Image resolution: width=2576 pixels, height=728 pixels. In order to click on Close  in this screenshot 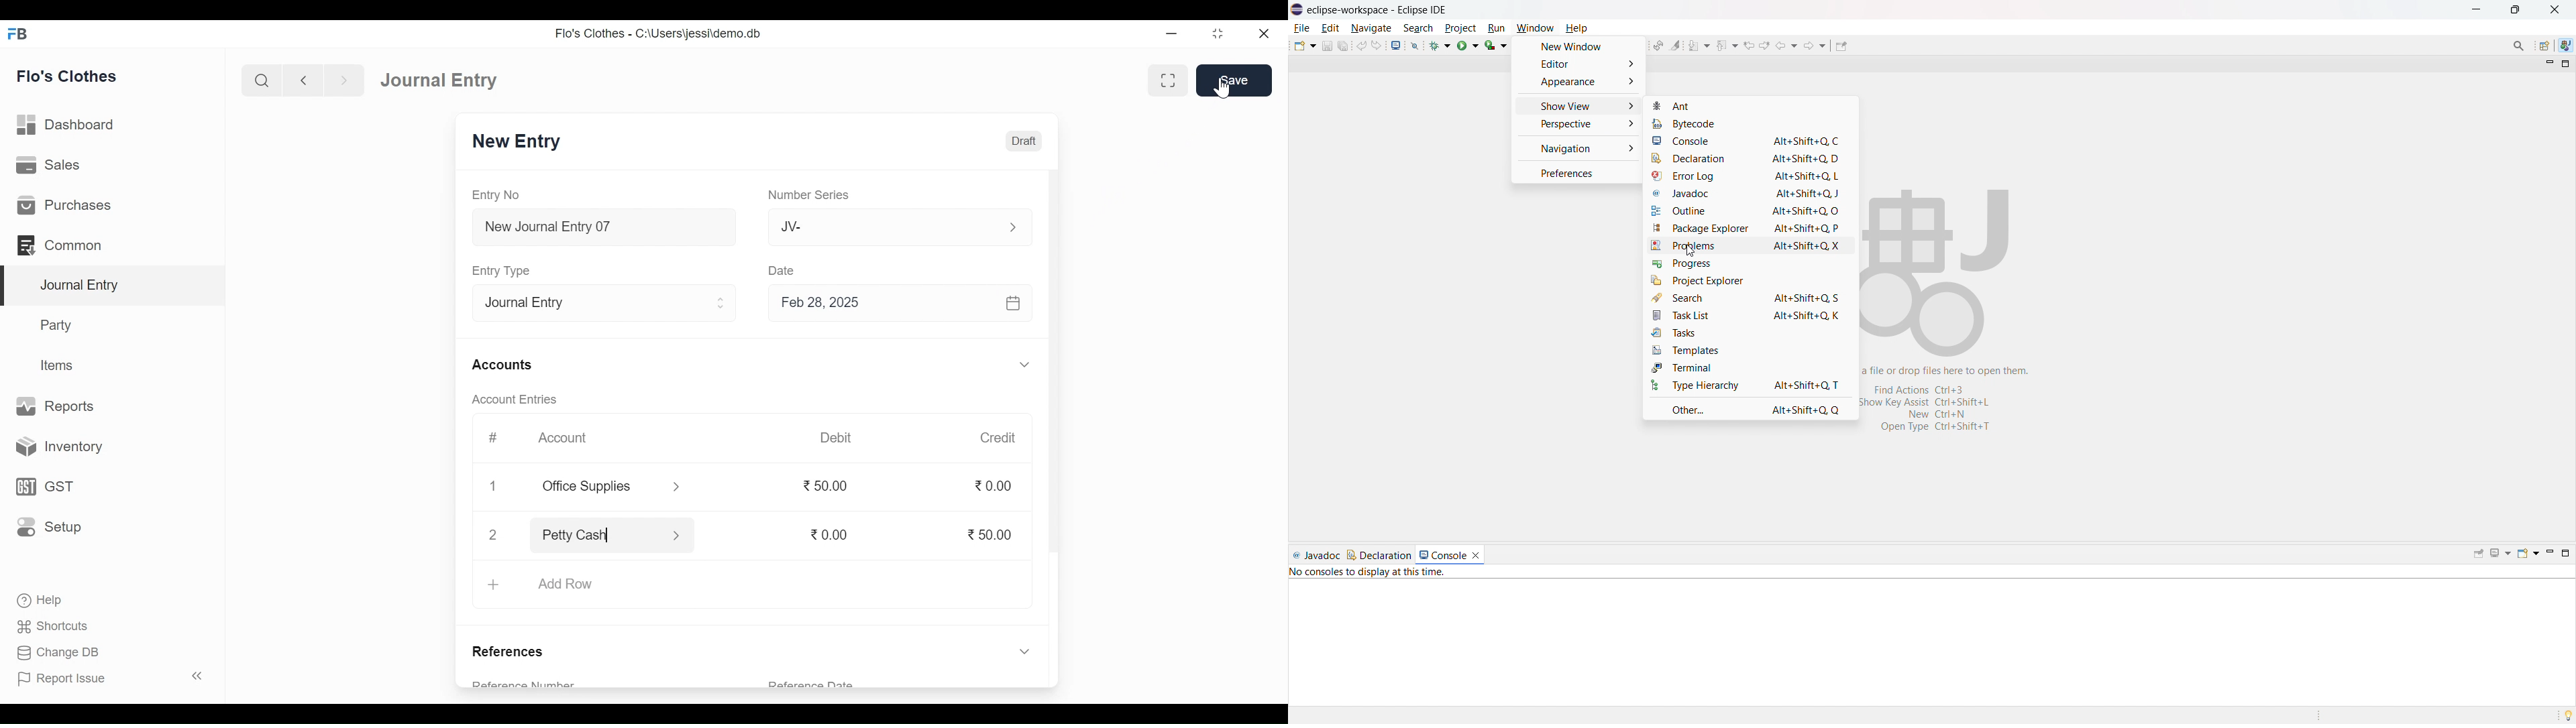, I will do `click(492, 535)`.